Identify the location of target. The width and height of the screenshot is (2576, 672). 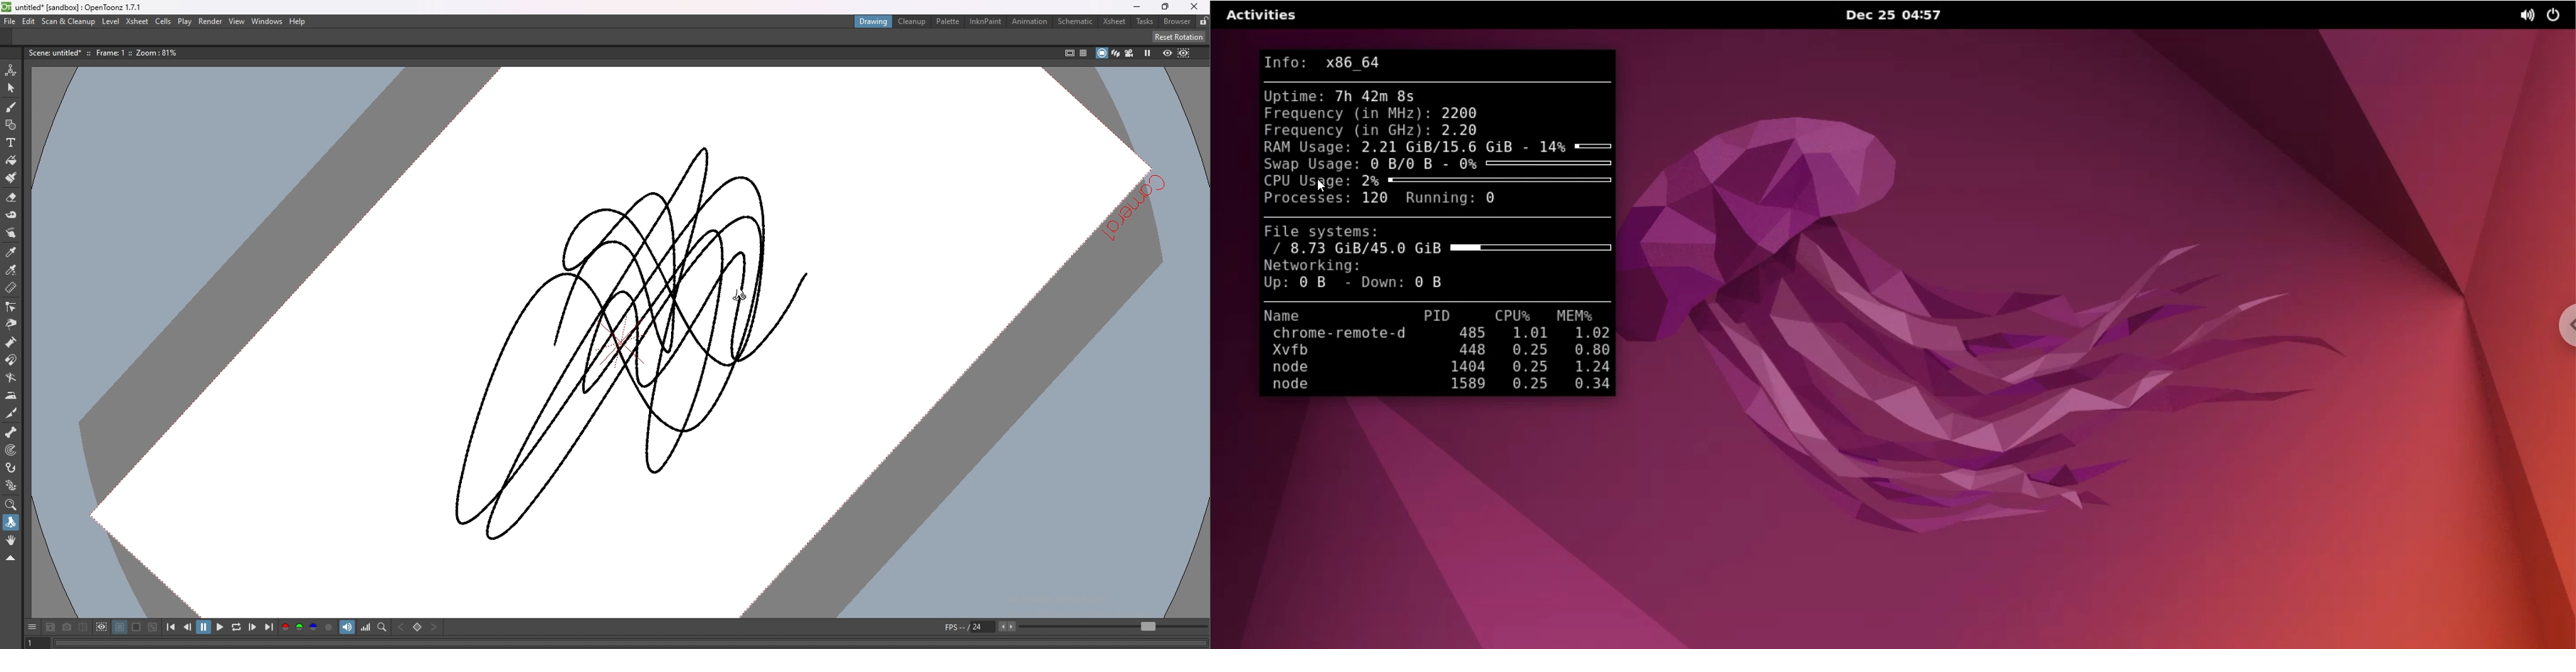
(9, 450).